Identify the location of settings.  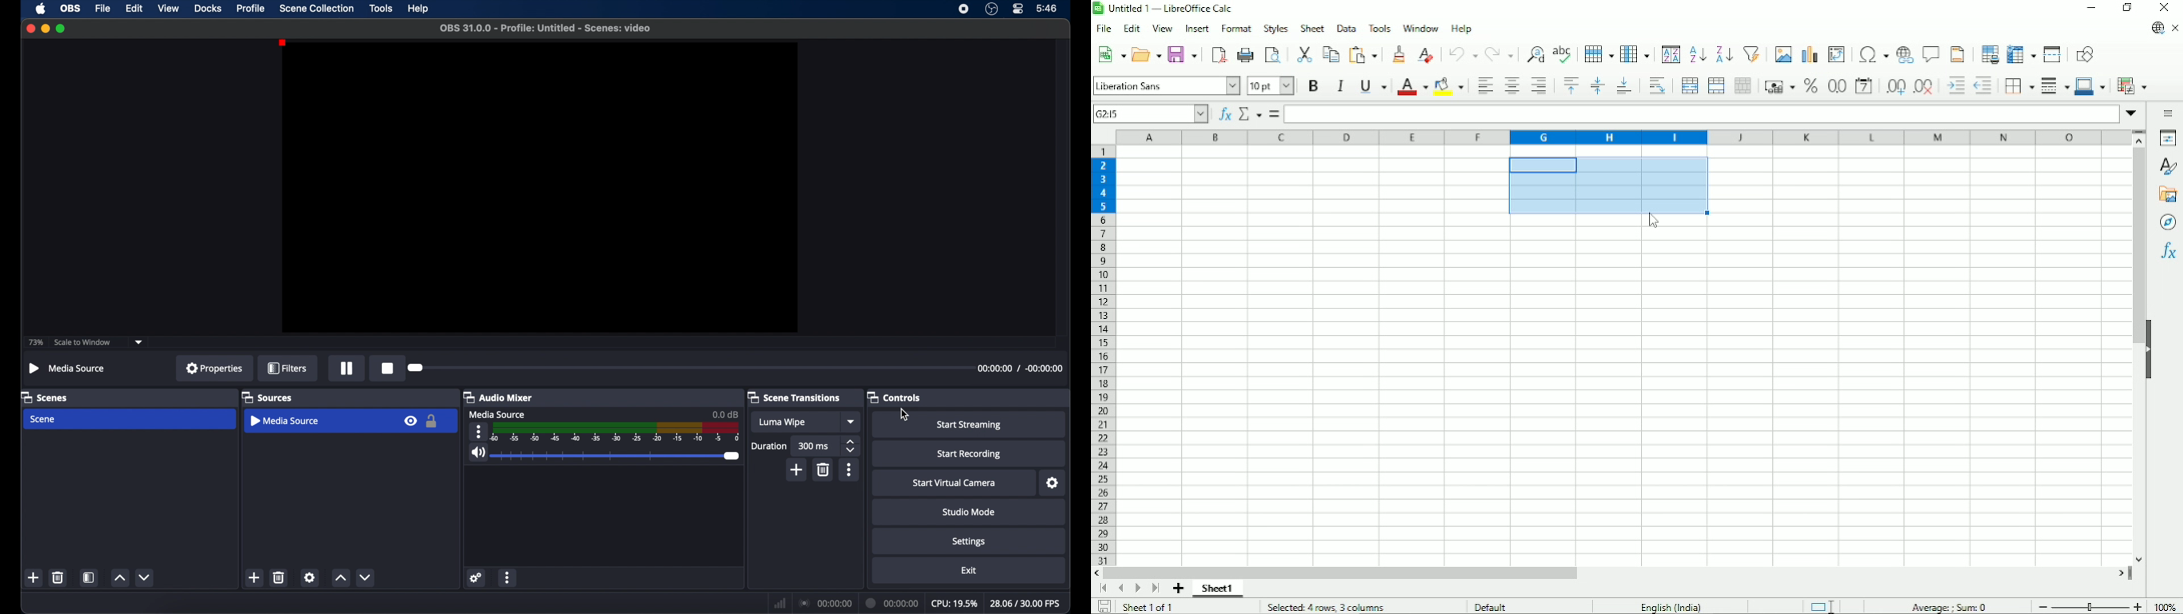
(310, 577).